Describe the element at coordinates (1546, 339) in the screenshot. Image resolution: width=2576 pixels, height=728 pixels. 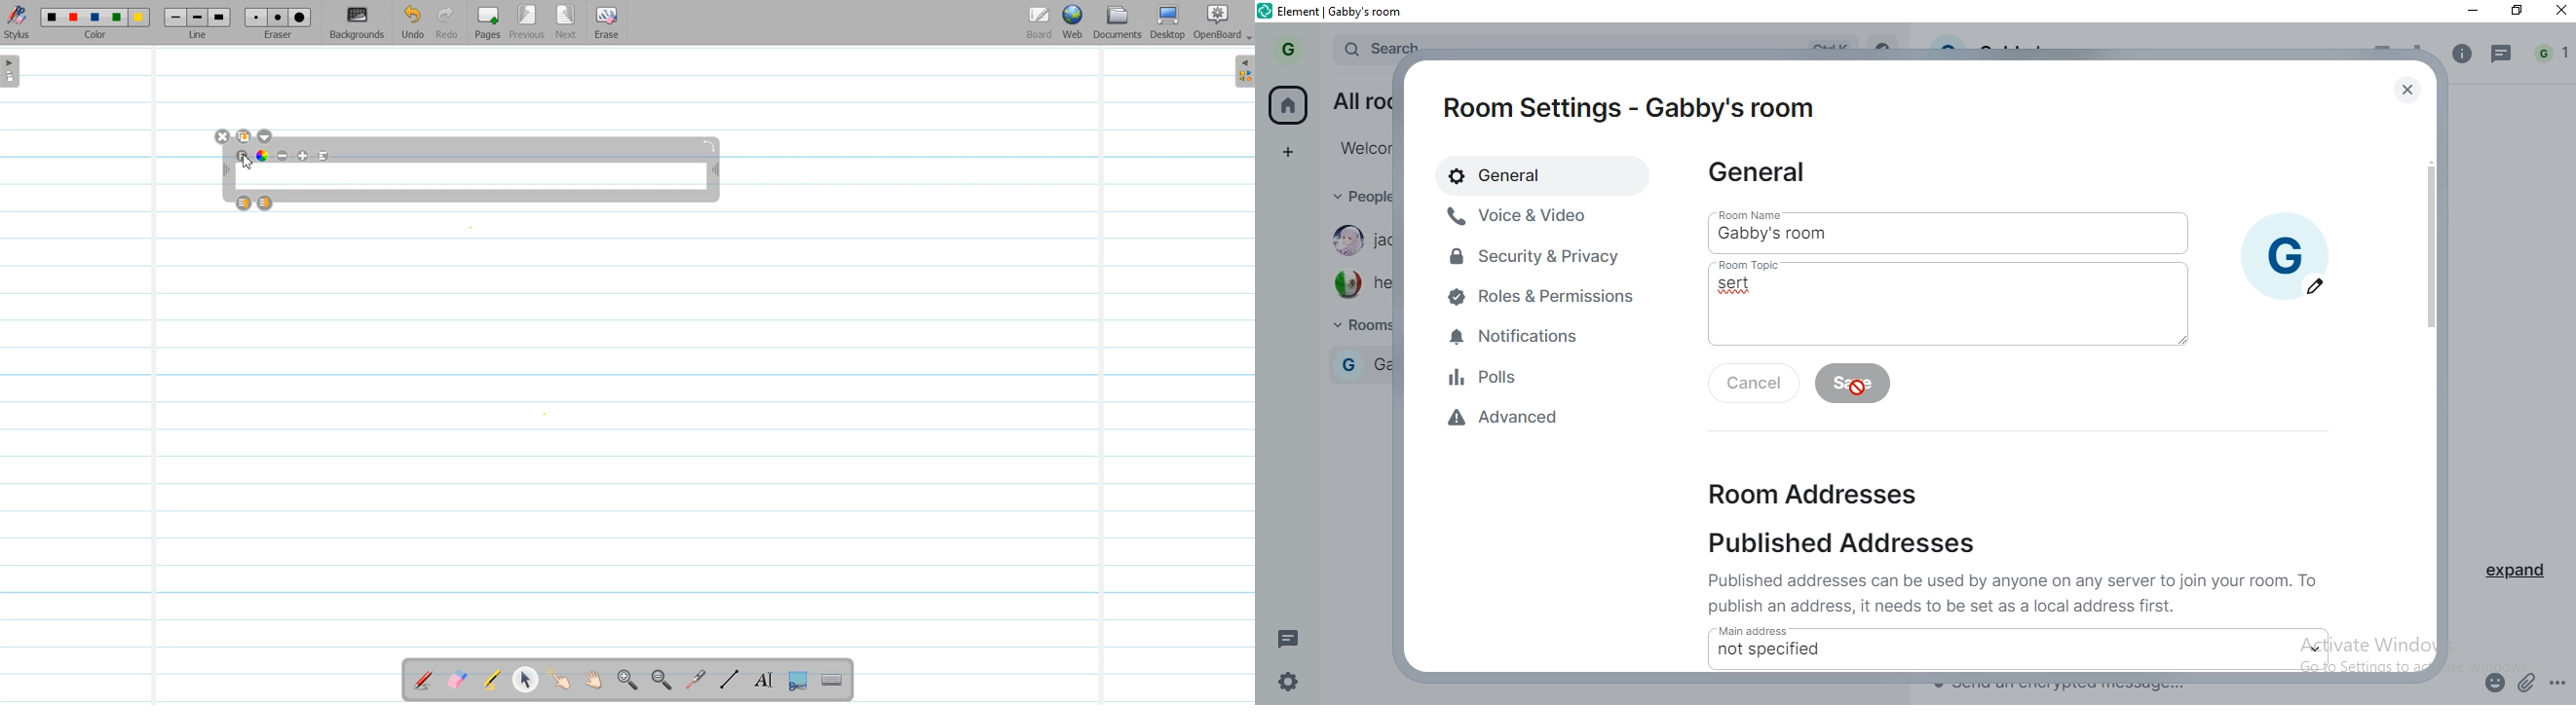
I see `notifications` at that location.